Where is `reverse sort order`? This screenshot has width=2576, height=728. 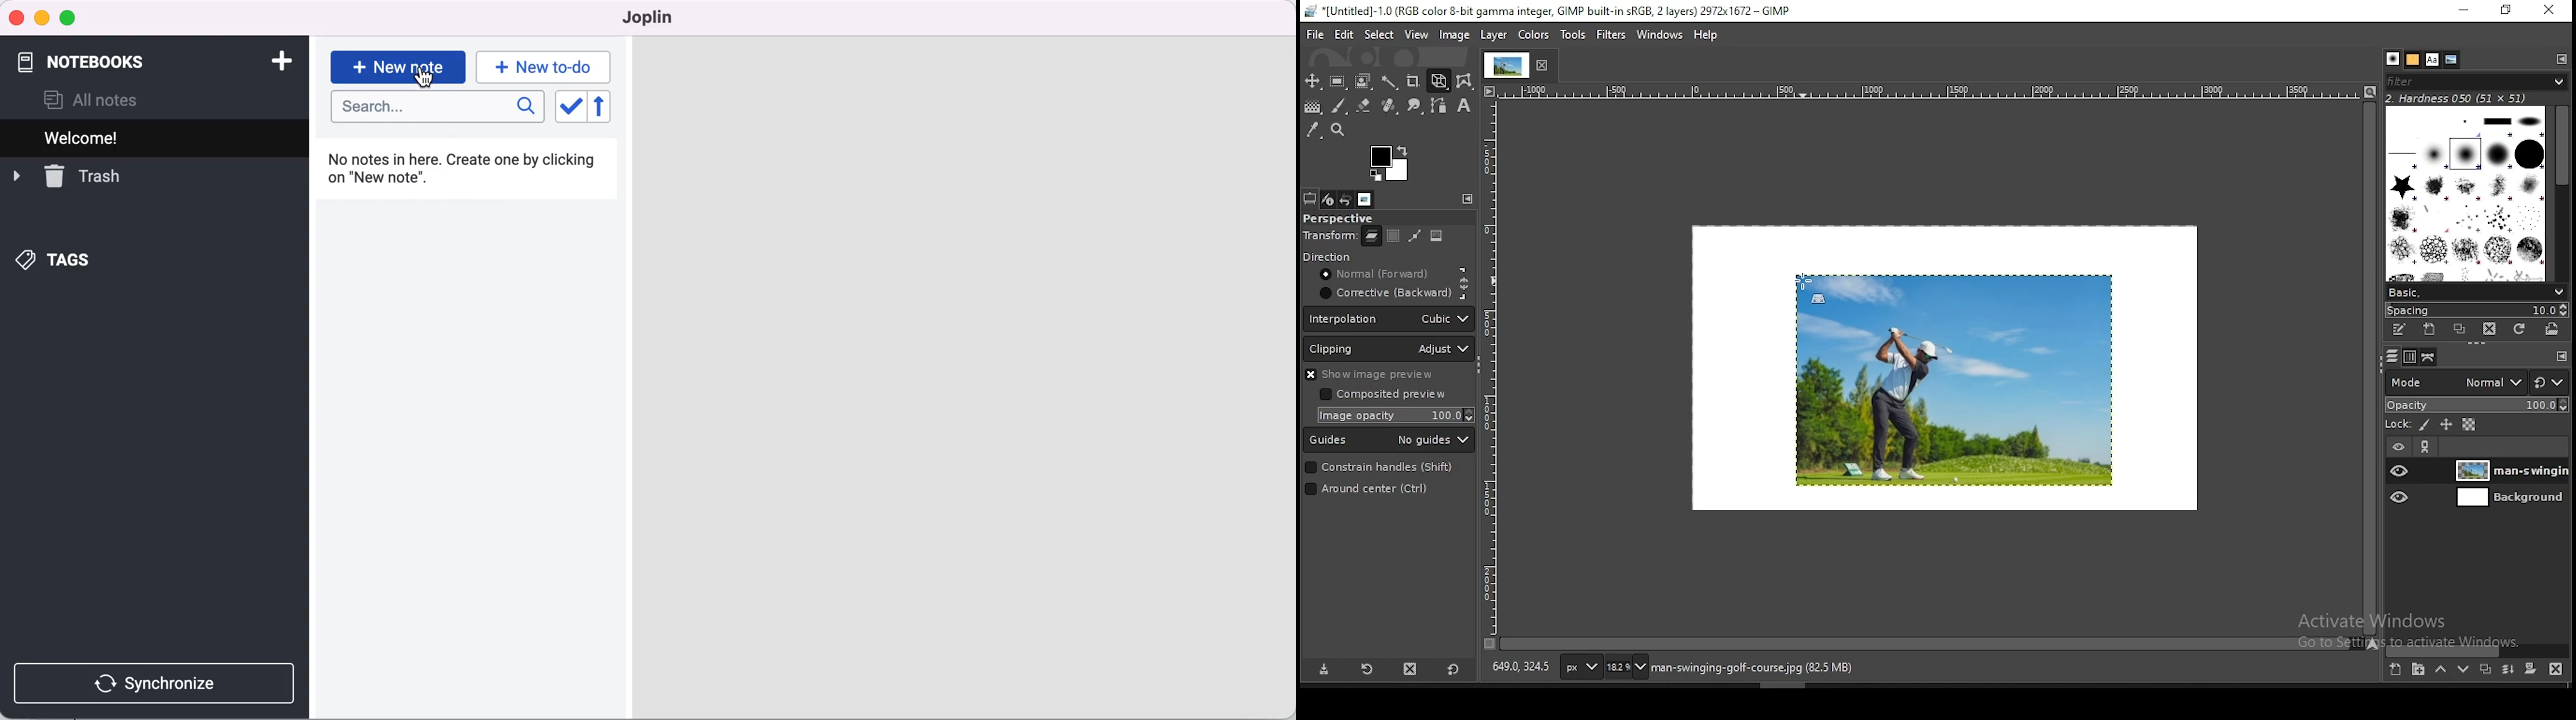
reverse sort order is located at coordinates (608, 107).